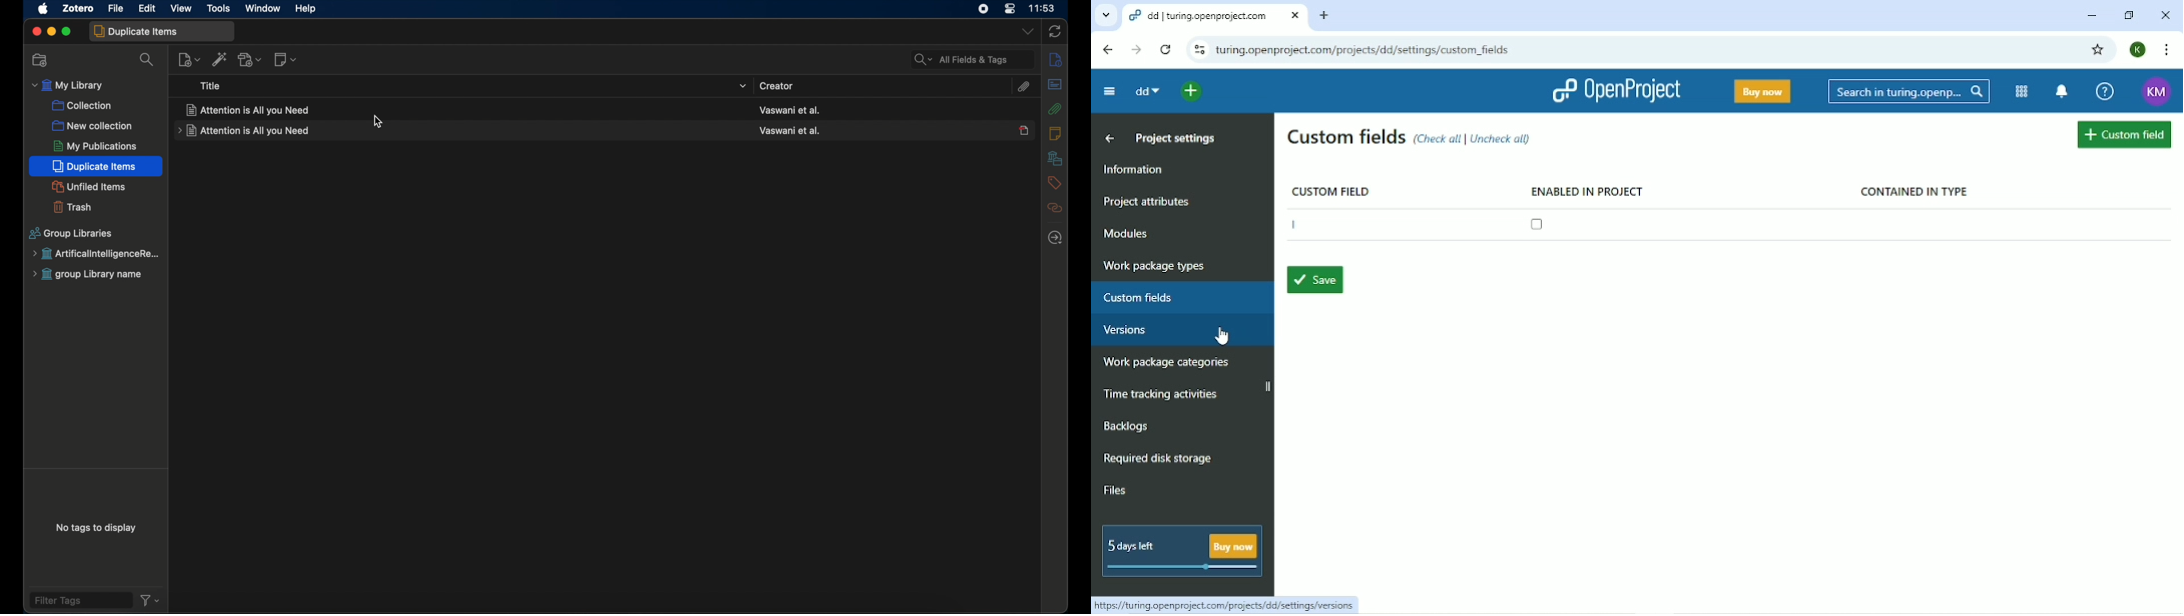 The width and height of the screenshot is (2184, 616). What do you see at coordinates (1327, 15) in the screenshot?
I see `new tab` at bounding box center [1327, 15].